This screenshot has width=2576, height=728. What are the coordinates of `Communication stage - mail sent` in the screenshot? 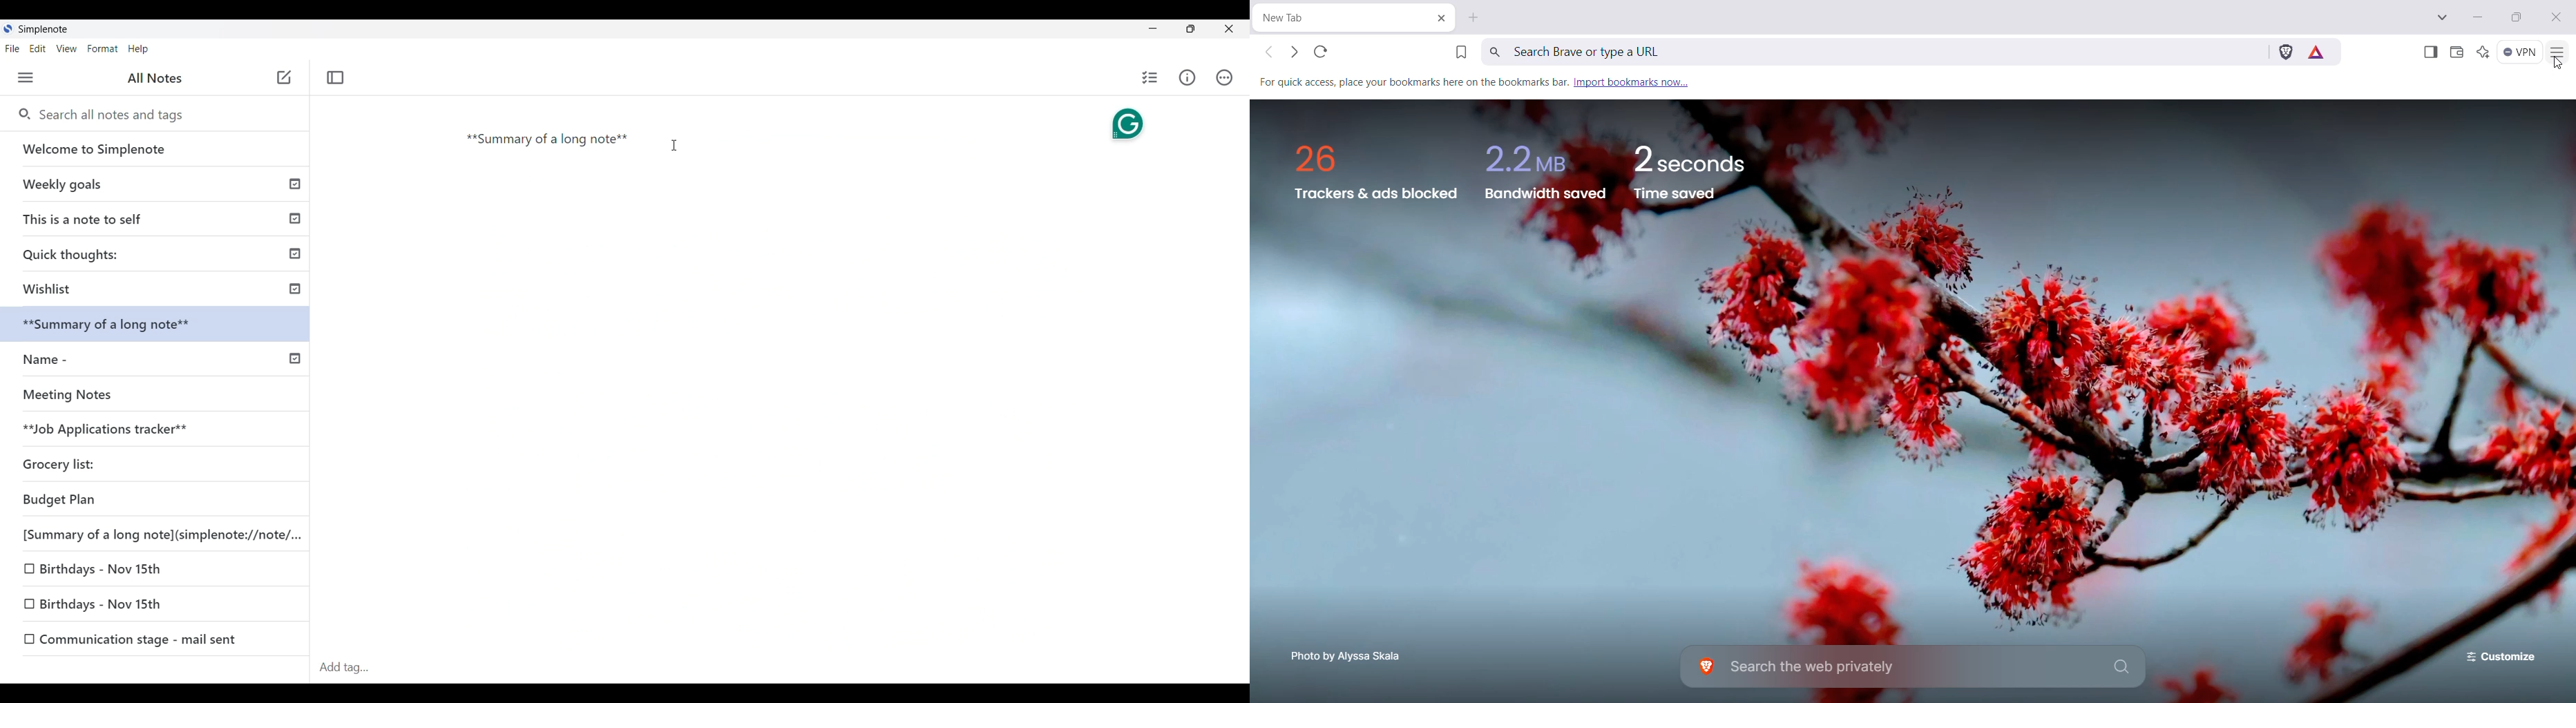 It's located at (162, 638).